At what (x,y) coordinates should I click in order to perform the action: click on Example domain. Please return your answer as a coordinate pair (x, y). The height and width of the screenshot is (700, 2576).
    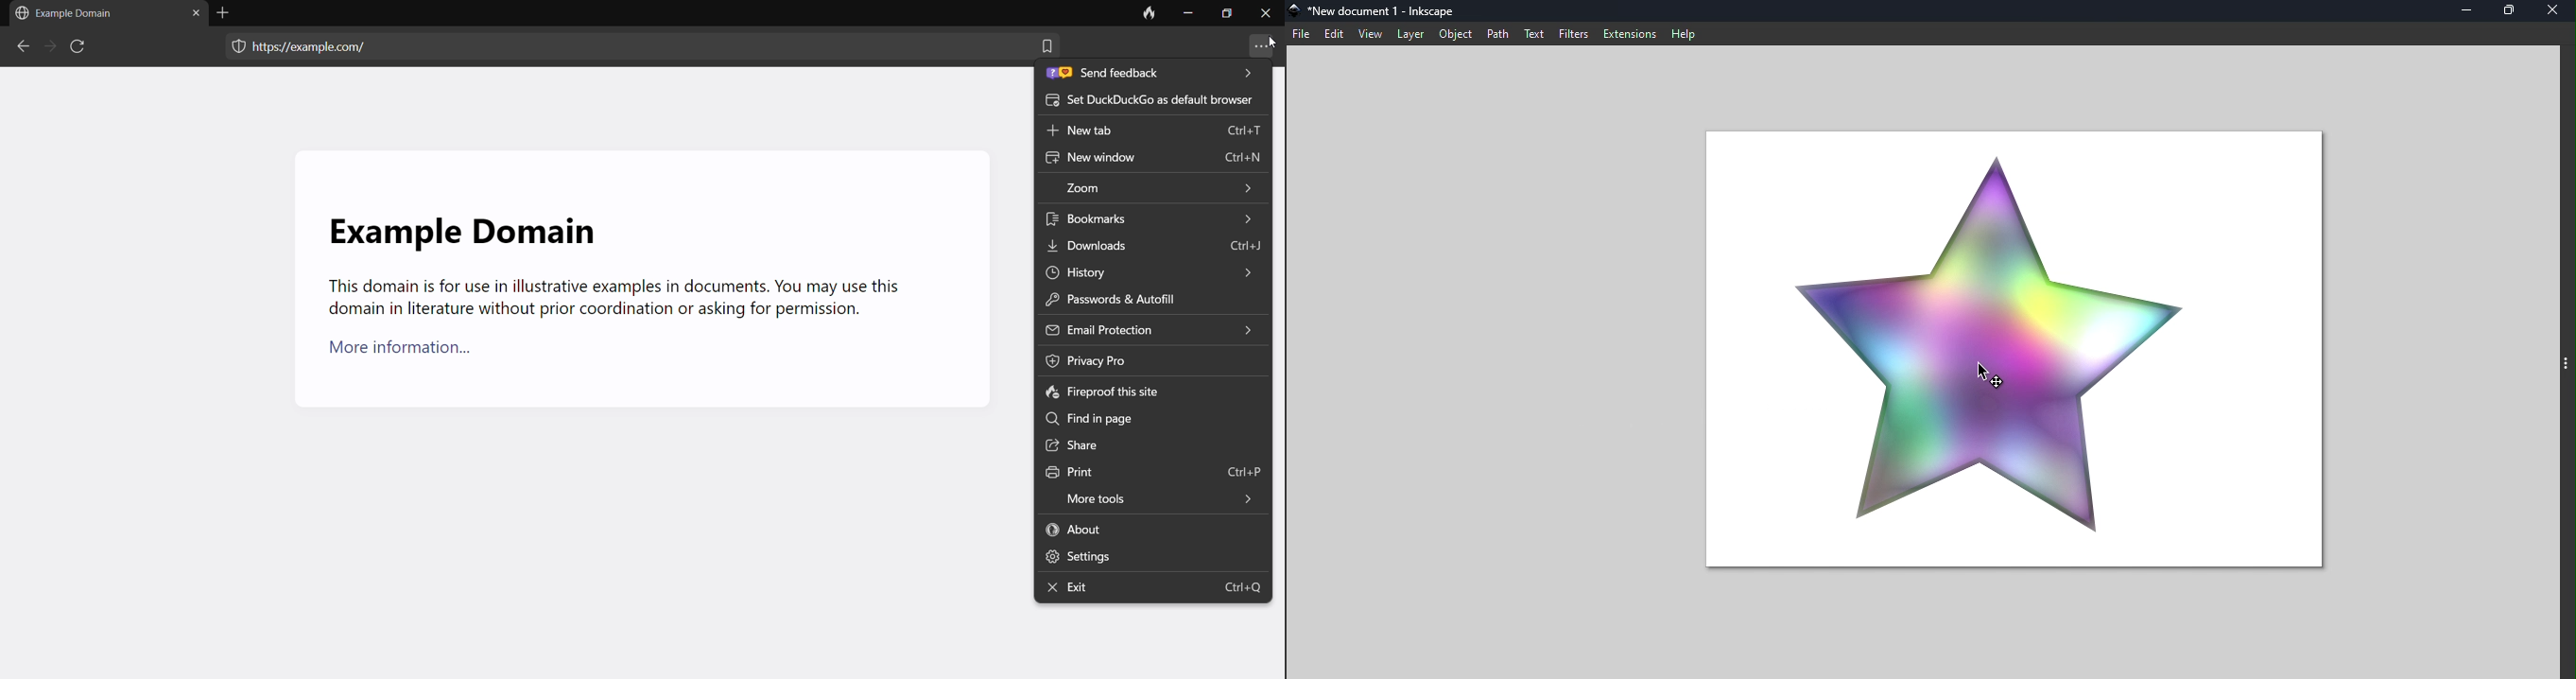
    Looking at the image, I should click on (69, 13).